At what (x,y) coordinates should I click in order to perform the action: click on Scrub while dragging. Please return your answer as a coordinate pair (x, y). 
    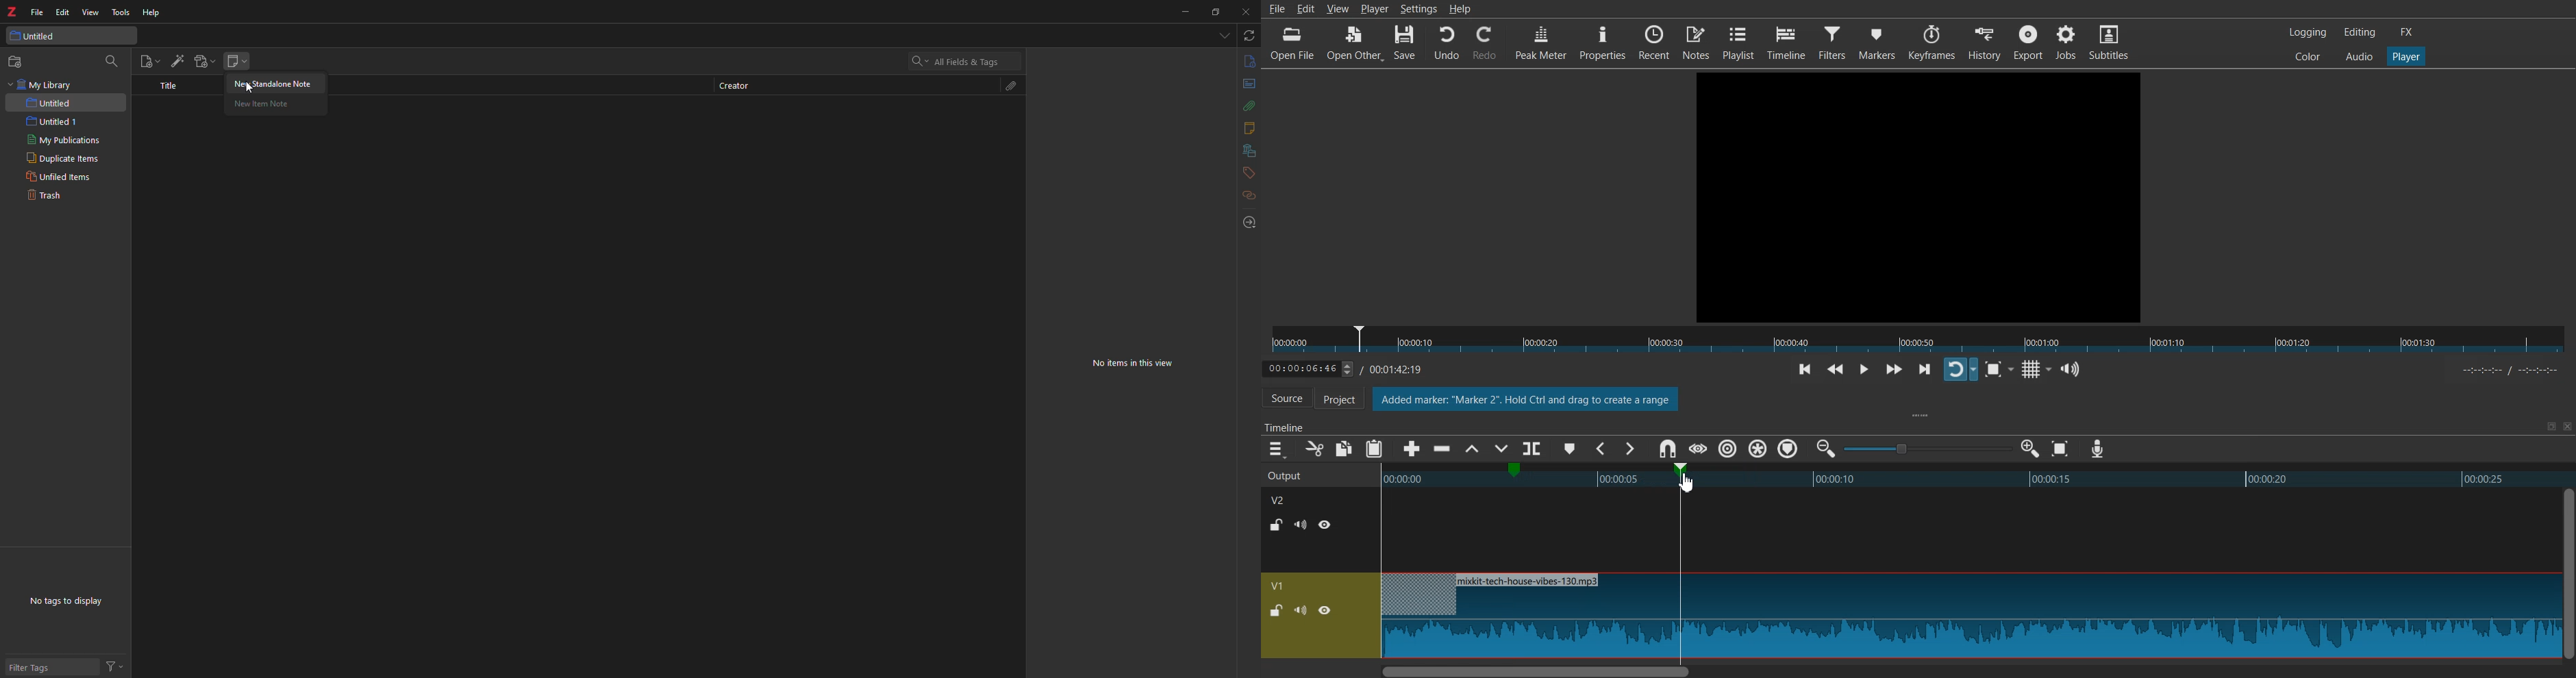
    Looking at the image, I should click on (1697, 449).